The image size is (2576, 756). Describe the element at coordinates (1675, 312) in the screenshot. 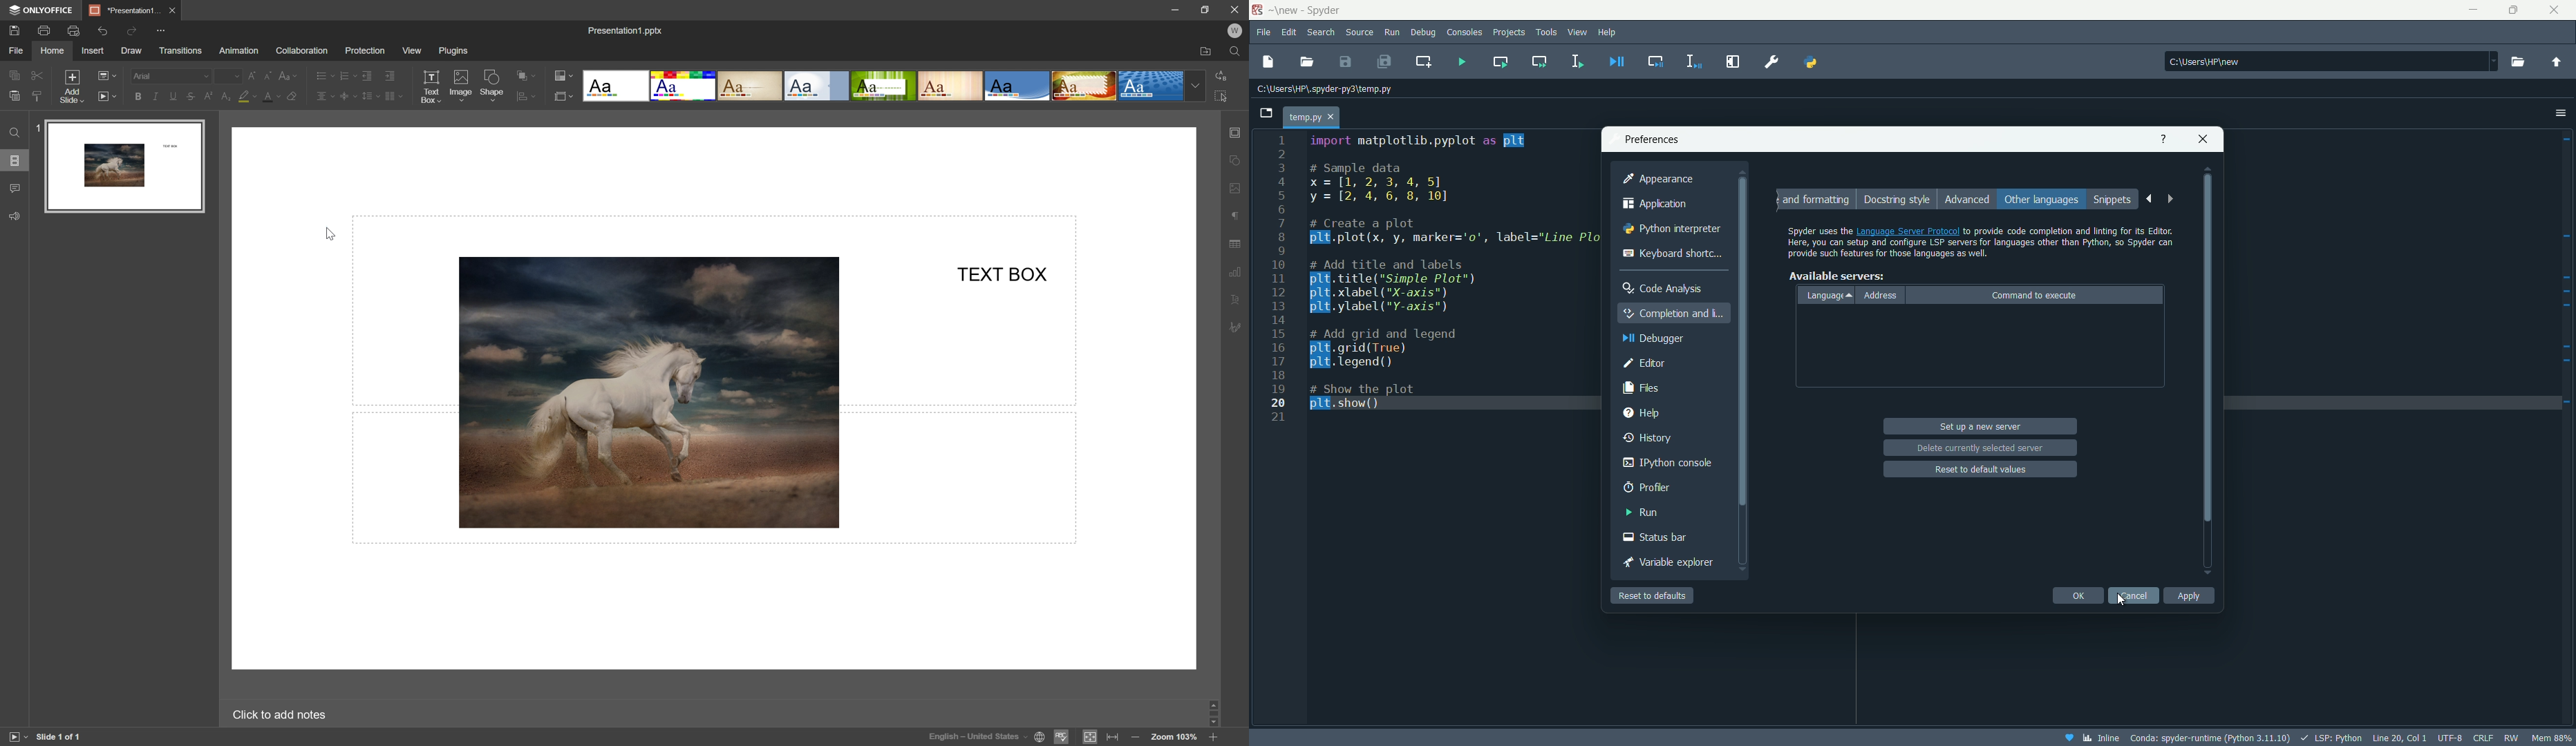

I see `completion and linting` at that location.